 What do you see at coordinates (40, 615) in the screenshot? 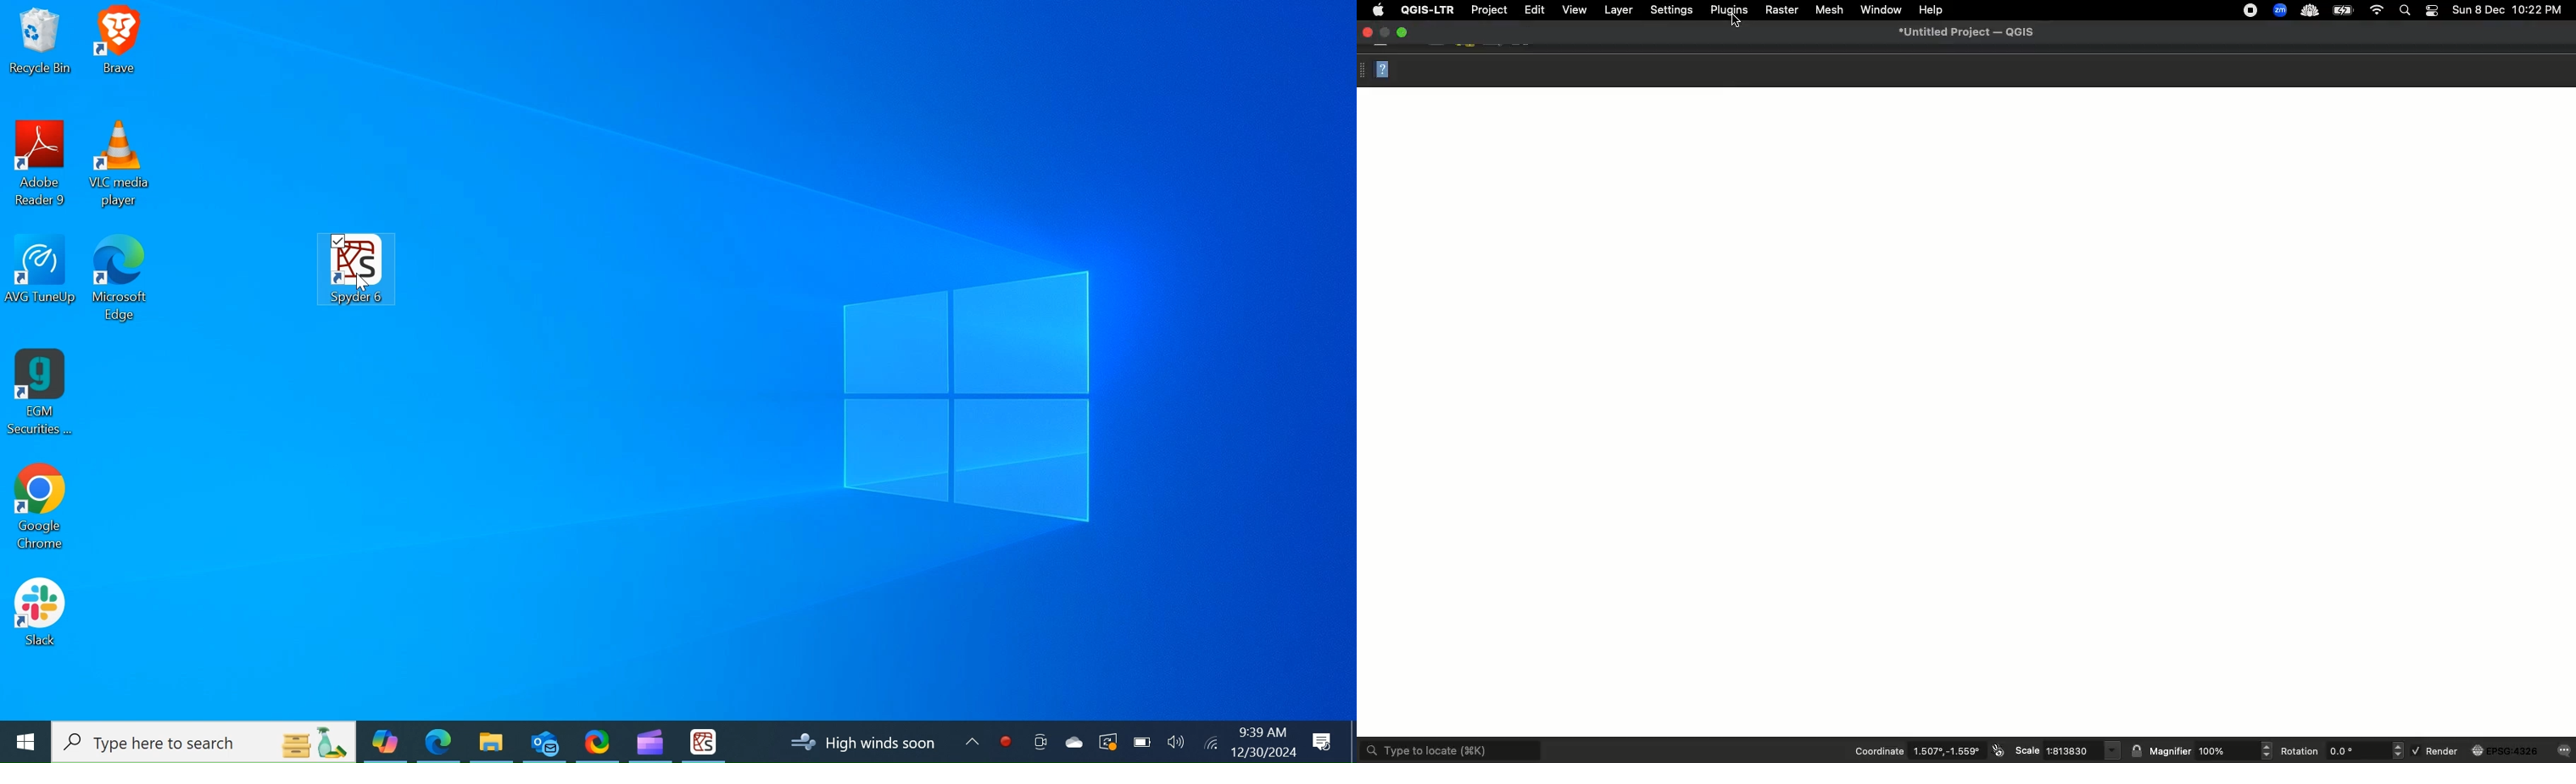
I see `Slack Desktop Icon` at bounding box center [40, 615].